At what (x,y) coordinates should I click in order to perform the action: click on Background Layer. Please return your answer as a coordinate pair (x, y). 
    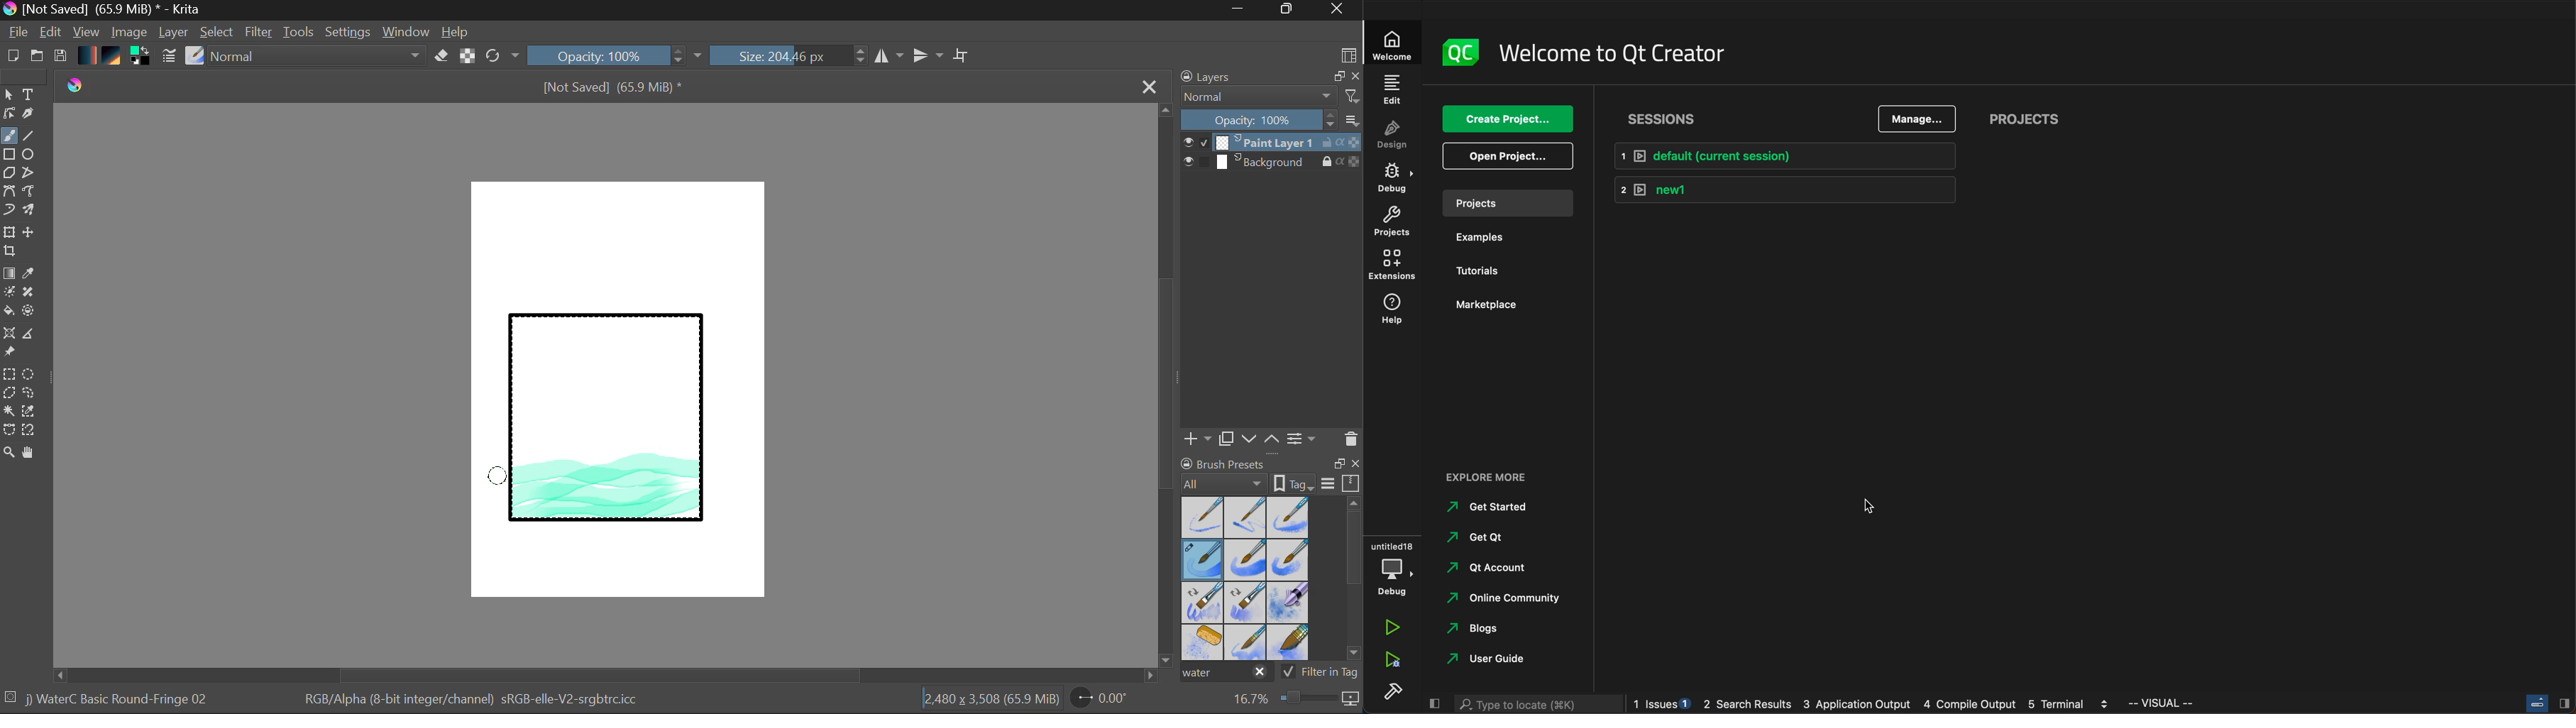
    Looking at the image, I should click on (1272, 163).